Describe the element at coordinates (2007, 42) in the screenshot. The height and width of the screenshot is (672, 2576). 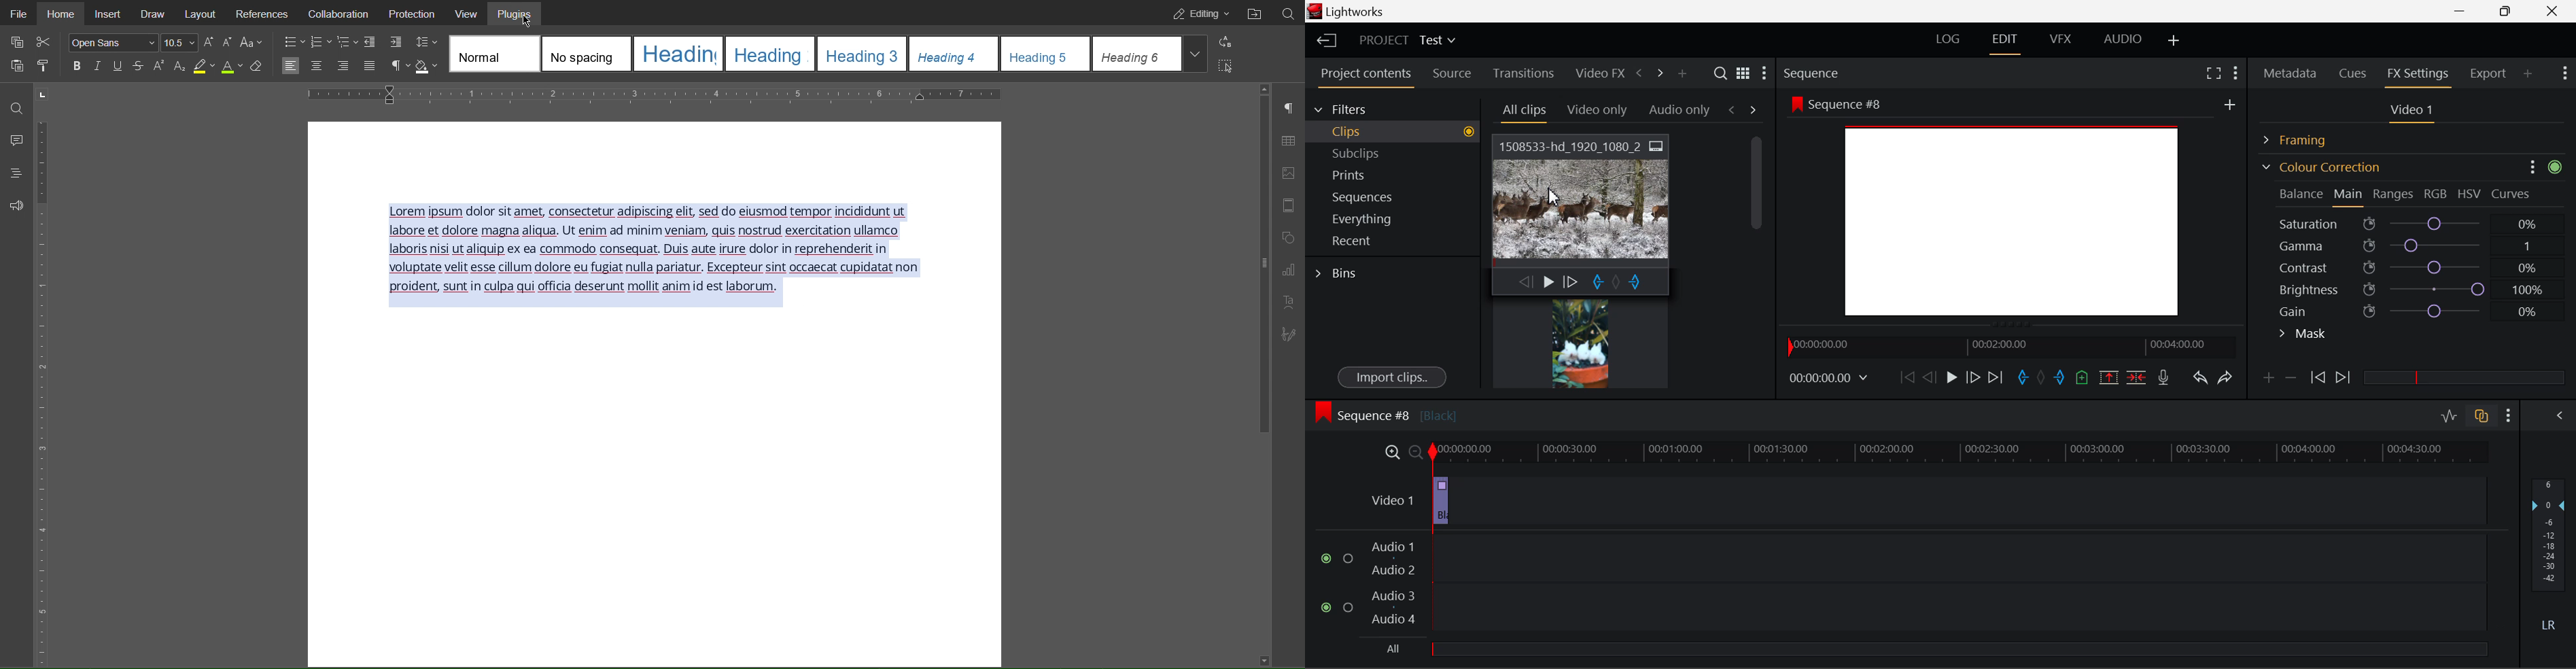
I see `EDIT Layout` at that location.